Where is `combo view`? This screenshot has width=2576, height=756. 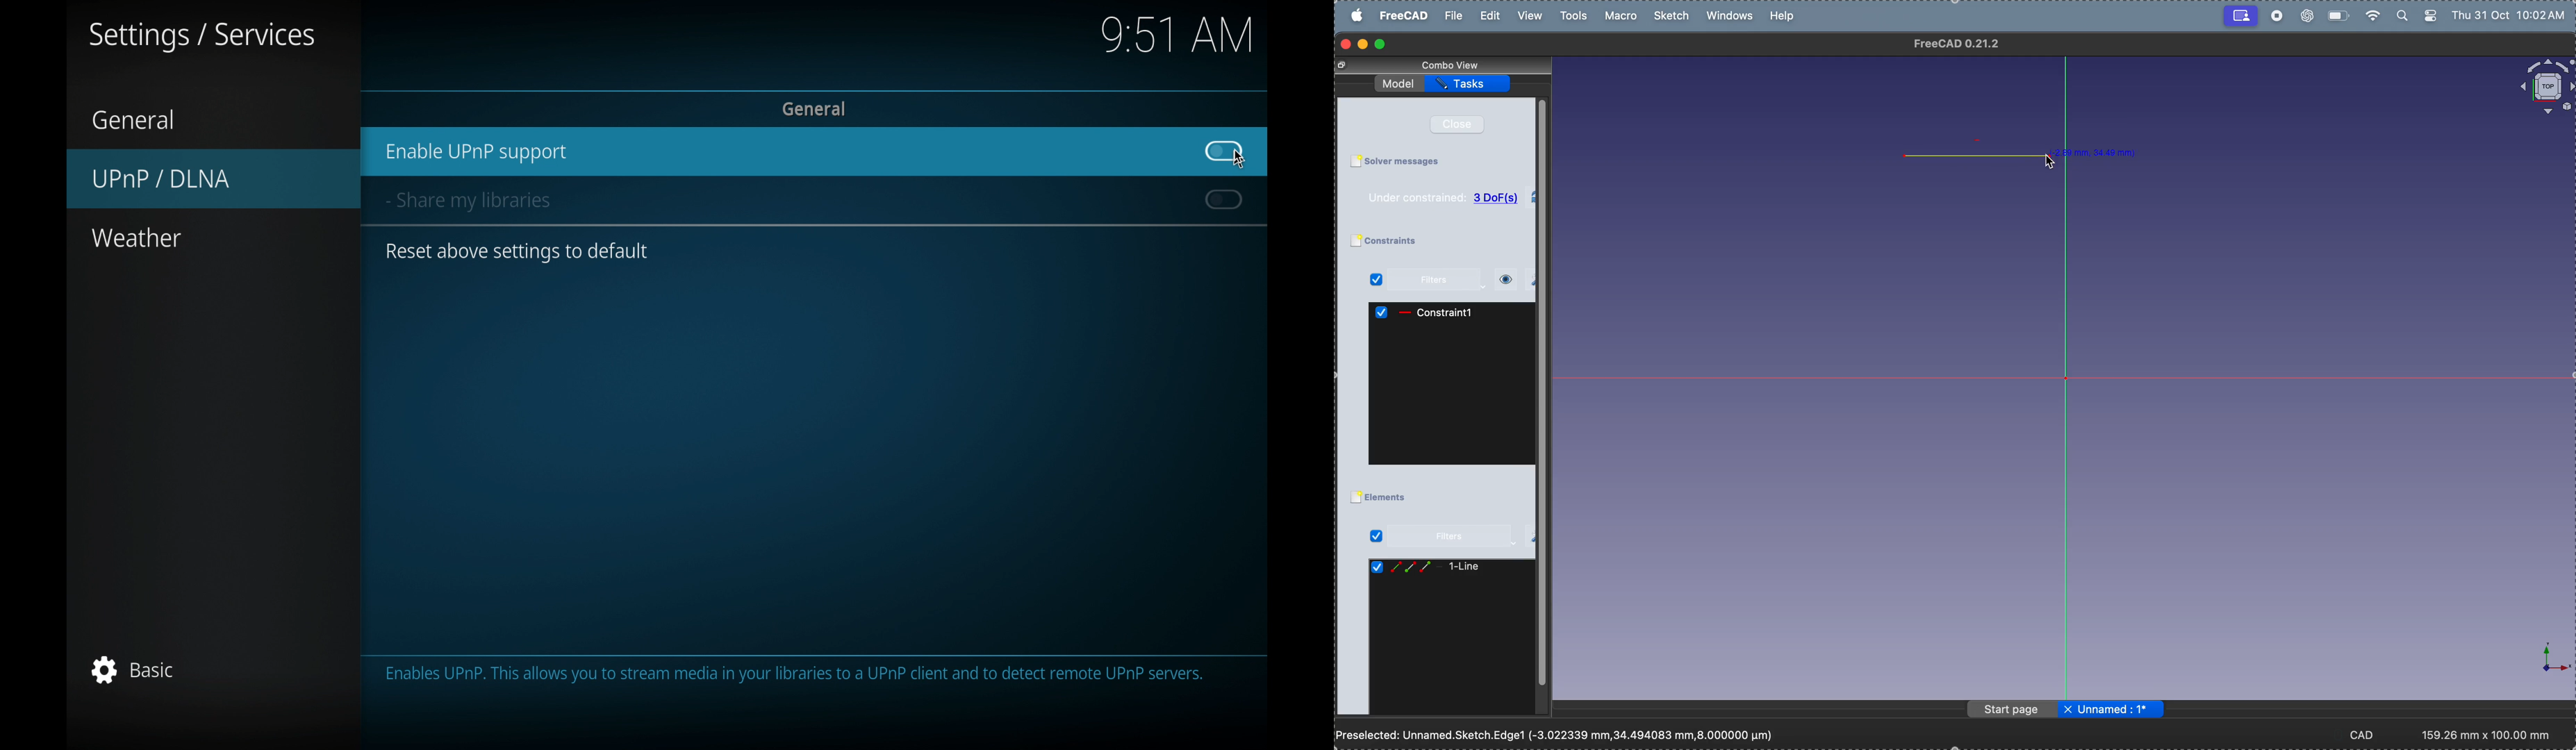 combo view is located at coordinates (1454, 64).